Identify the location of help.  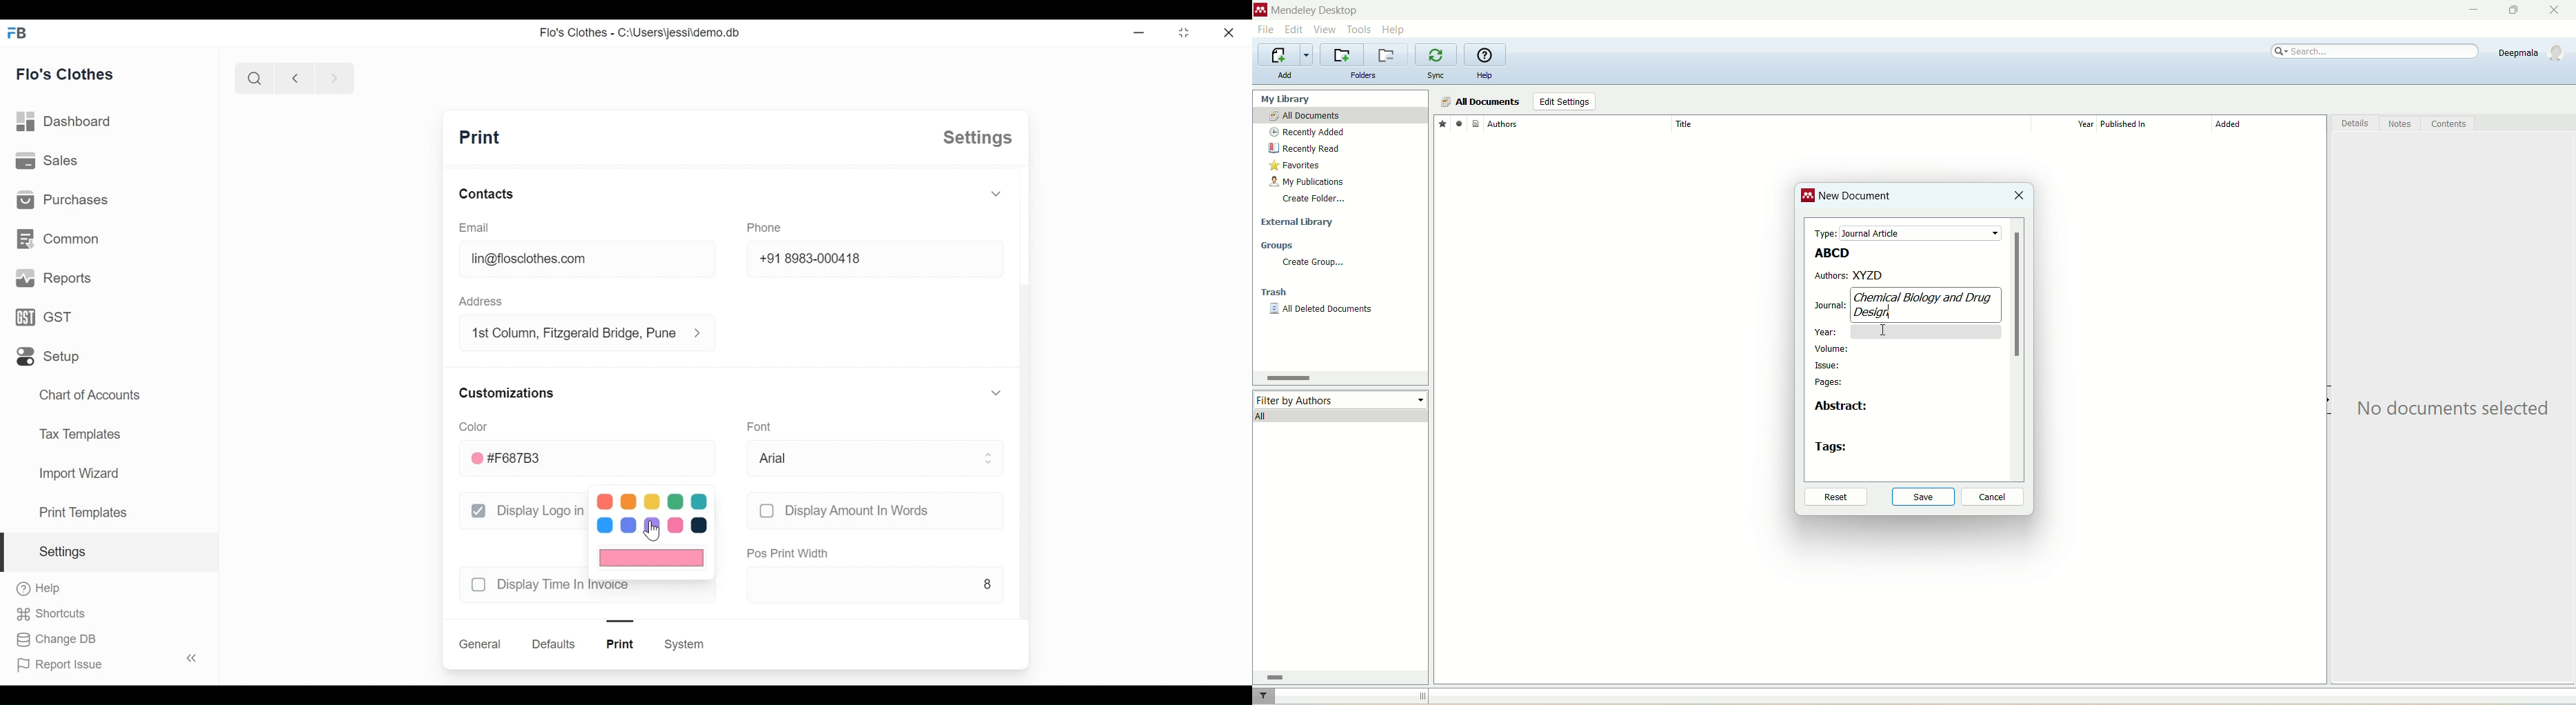
(1485, 77).